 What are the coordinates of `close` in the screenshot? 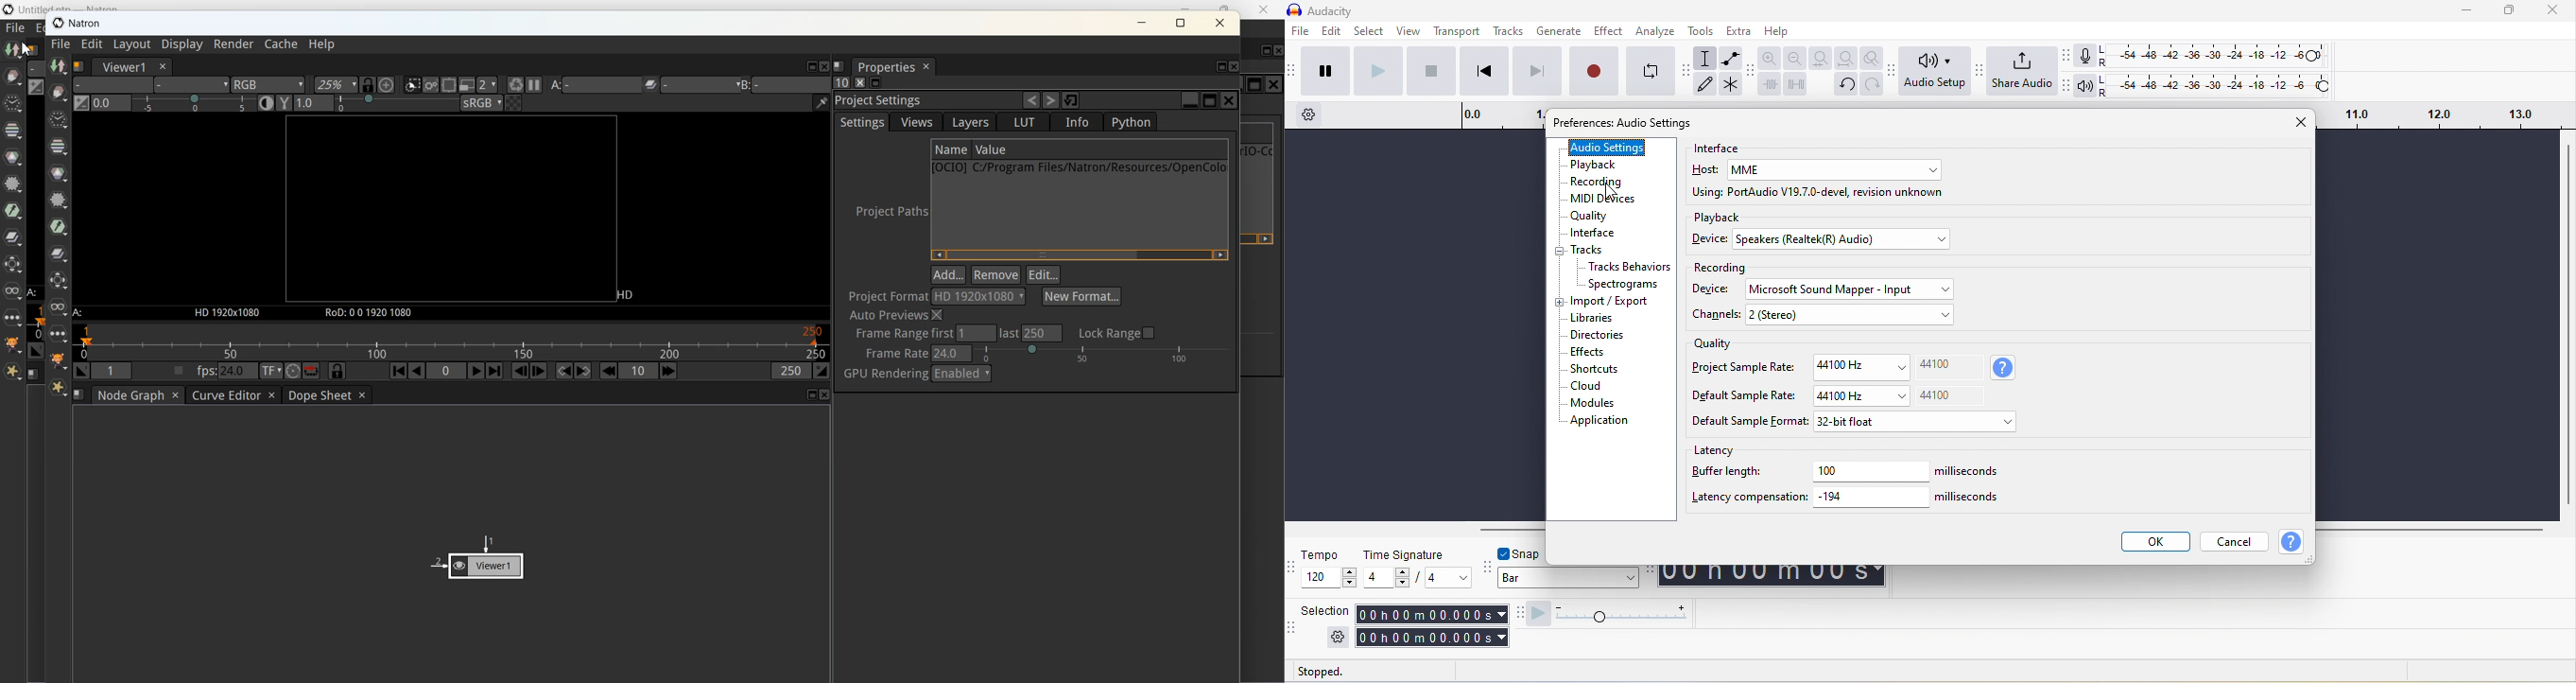 It's located at (2553, 11).